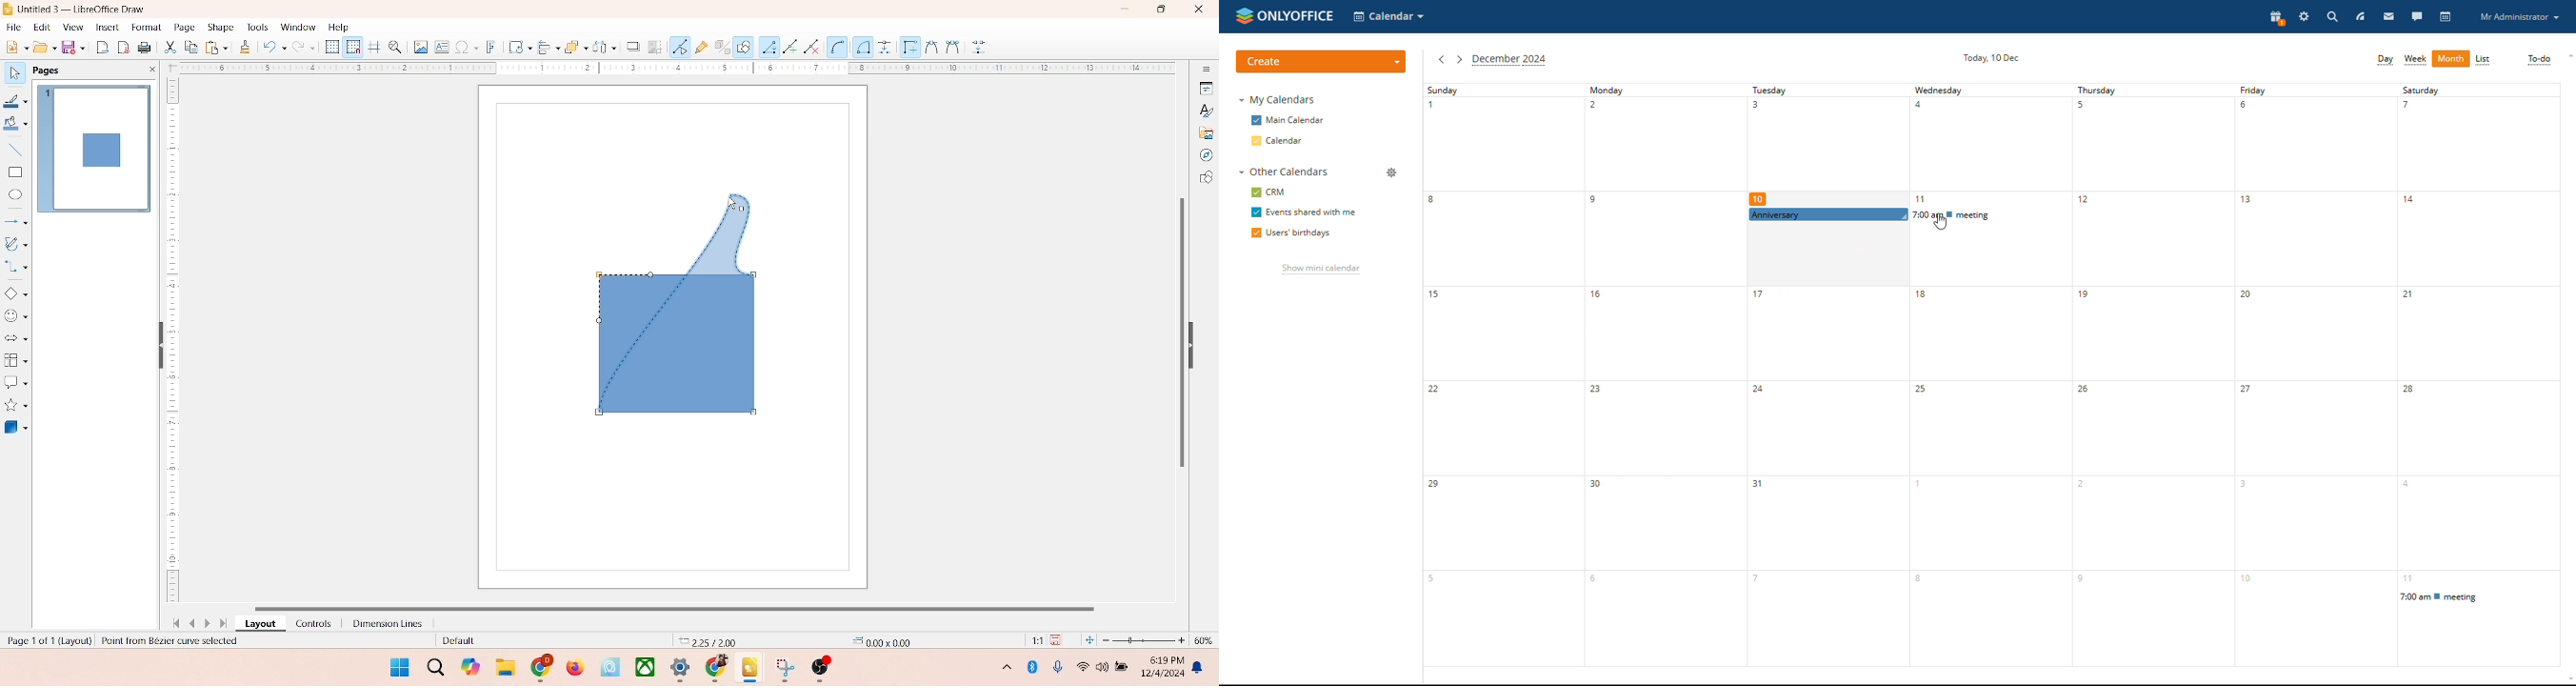 Image resolution: width=2576 pixels, height=700 pixels. Describe the element at coordinates (1124, 668) in the screenshot. I see `battery` at that location.